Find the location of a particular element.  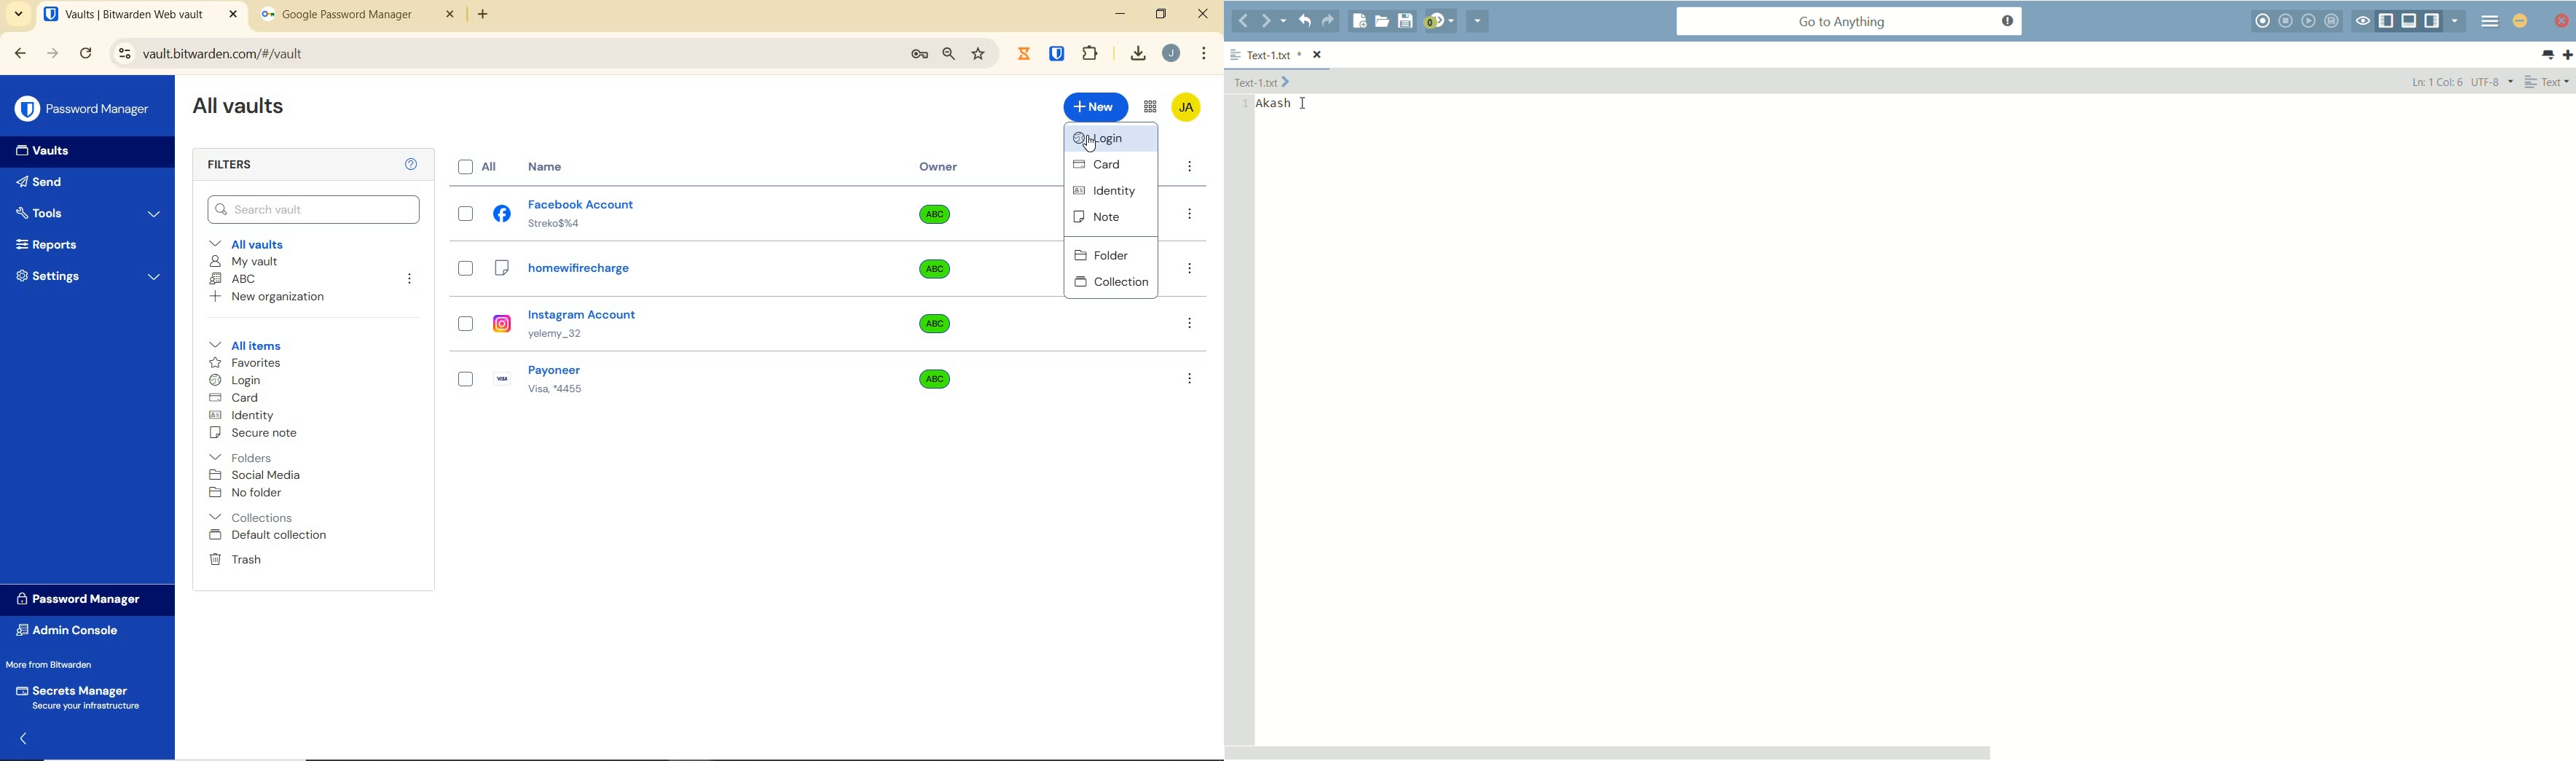

Reports is located at coordinates (63, 241).